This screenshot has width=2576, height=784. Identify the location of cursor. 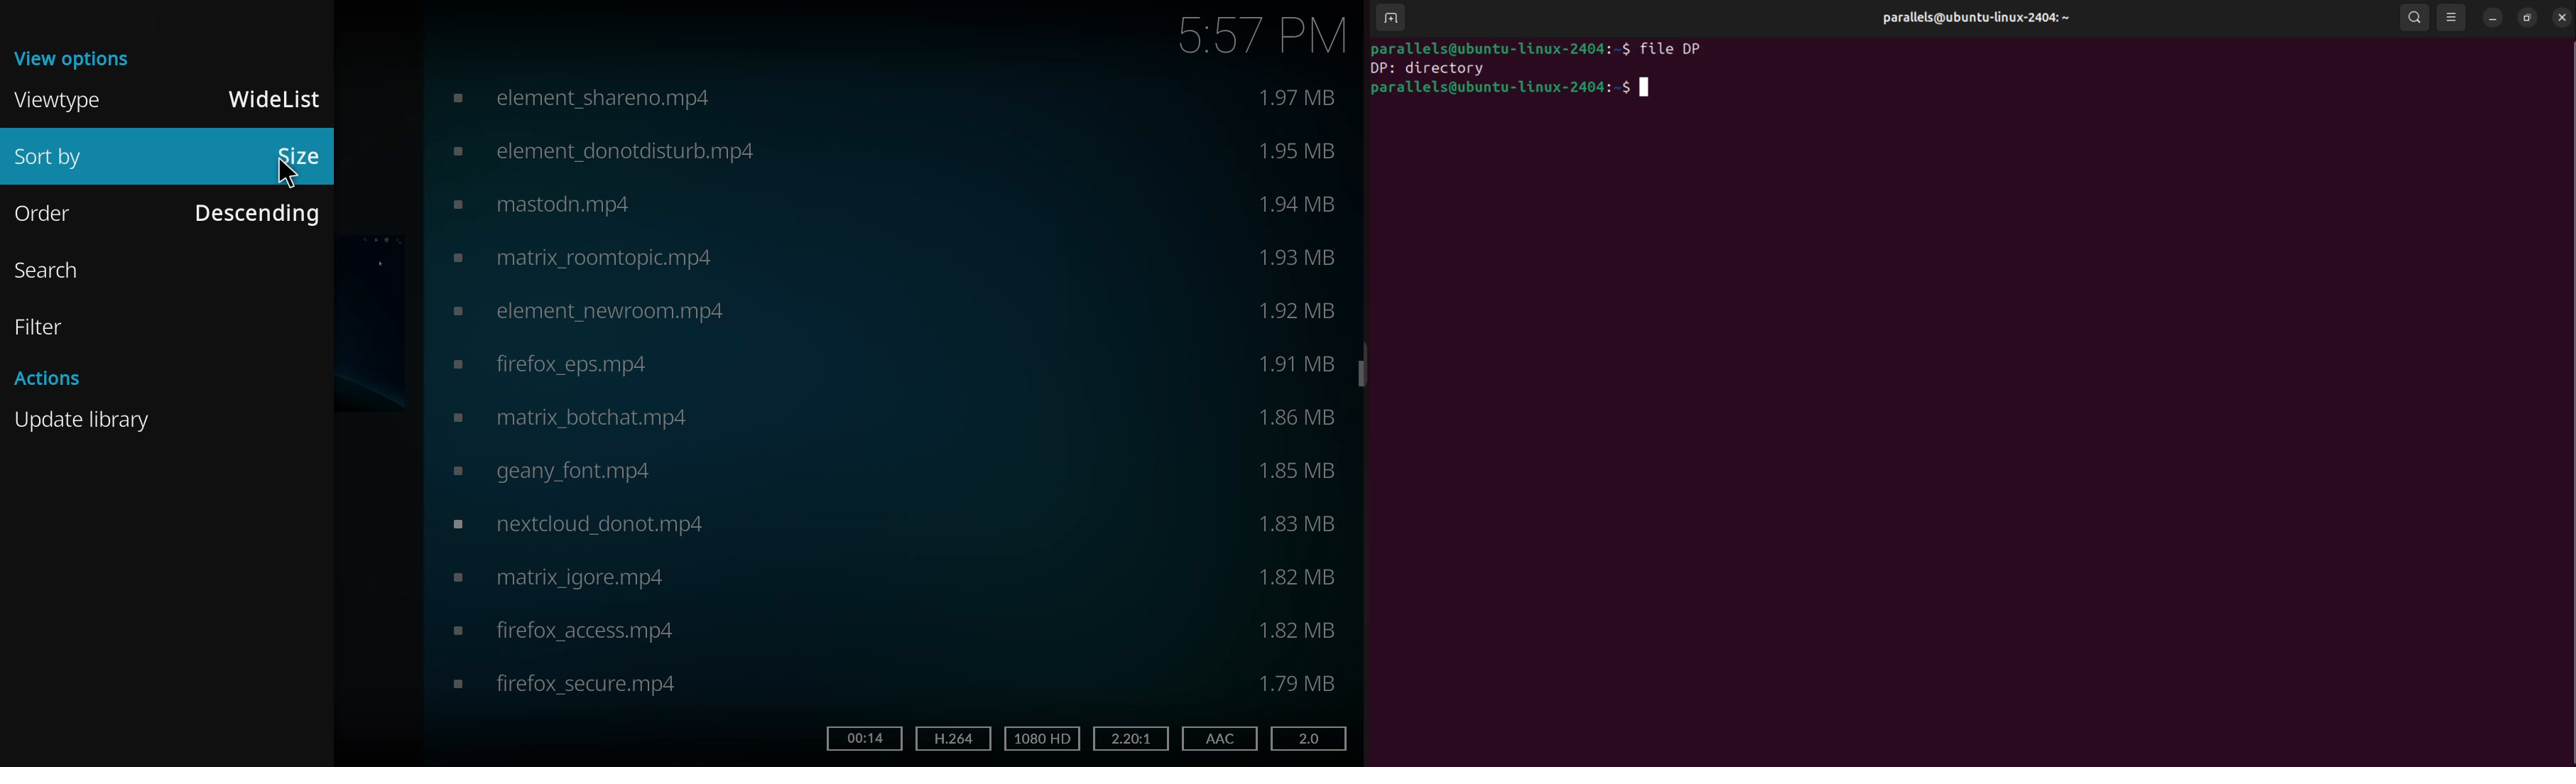
(288, 172).